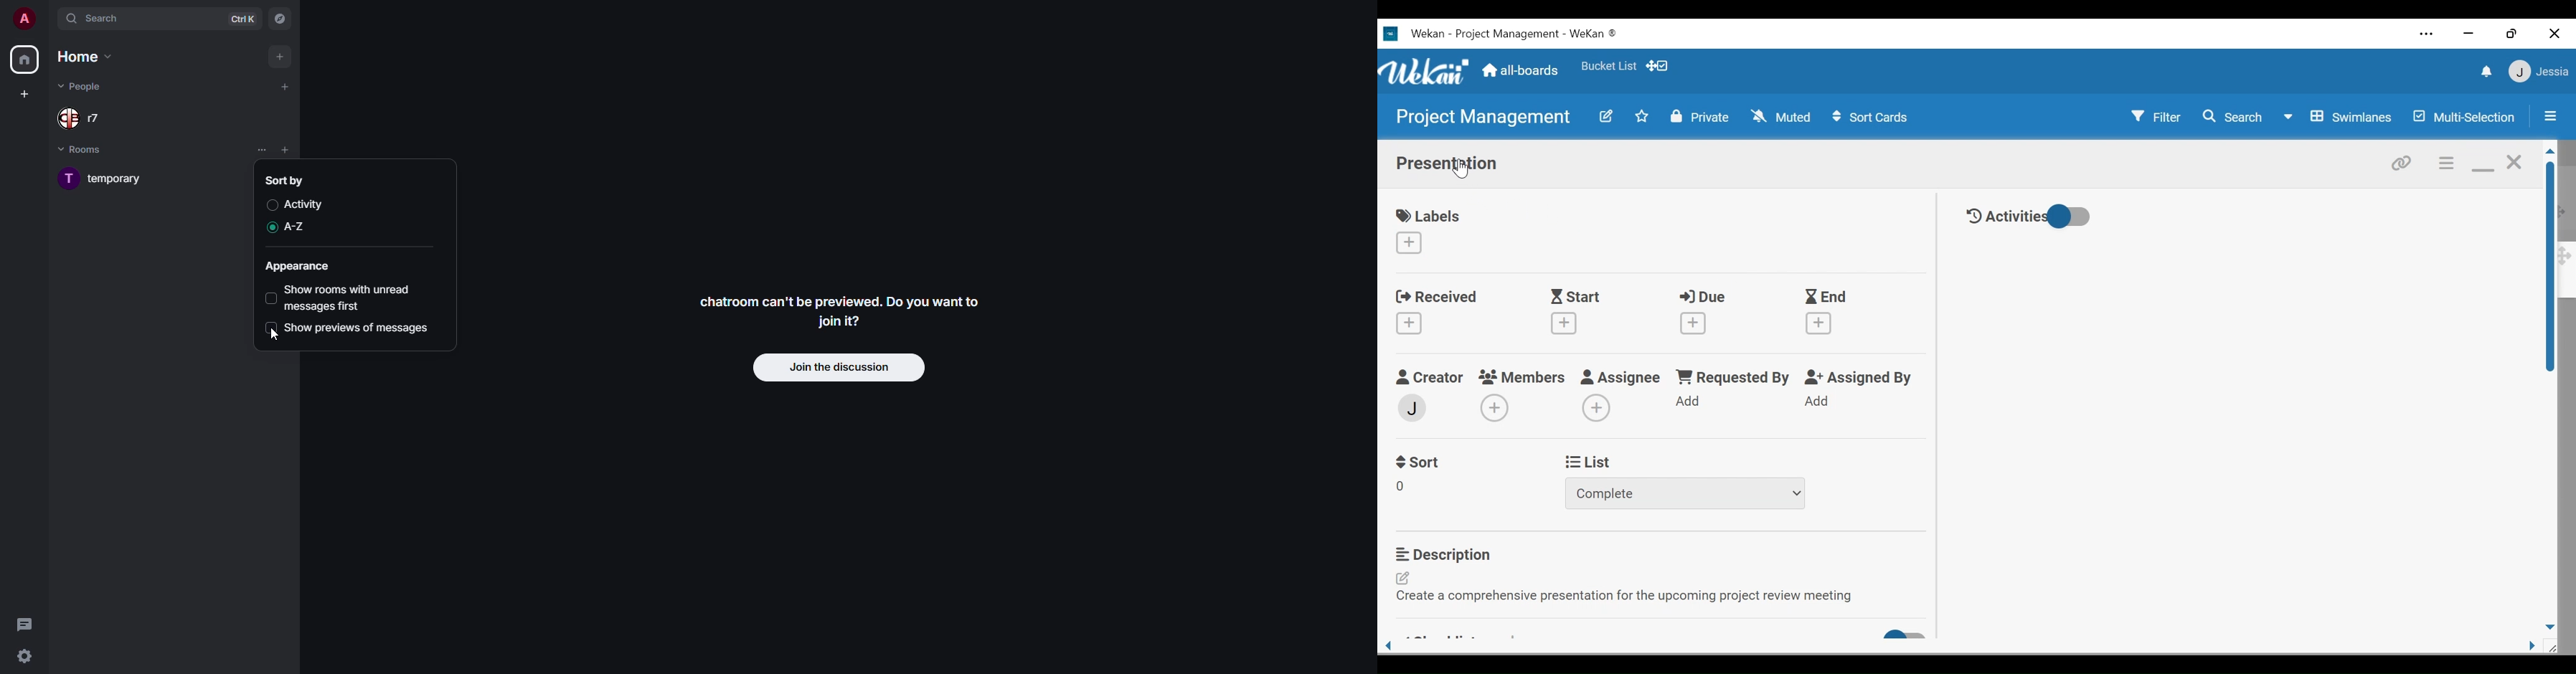  Describe the element at coordinates (2539, 71) in the screenshot. I see `User Member` at that location.